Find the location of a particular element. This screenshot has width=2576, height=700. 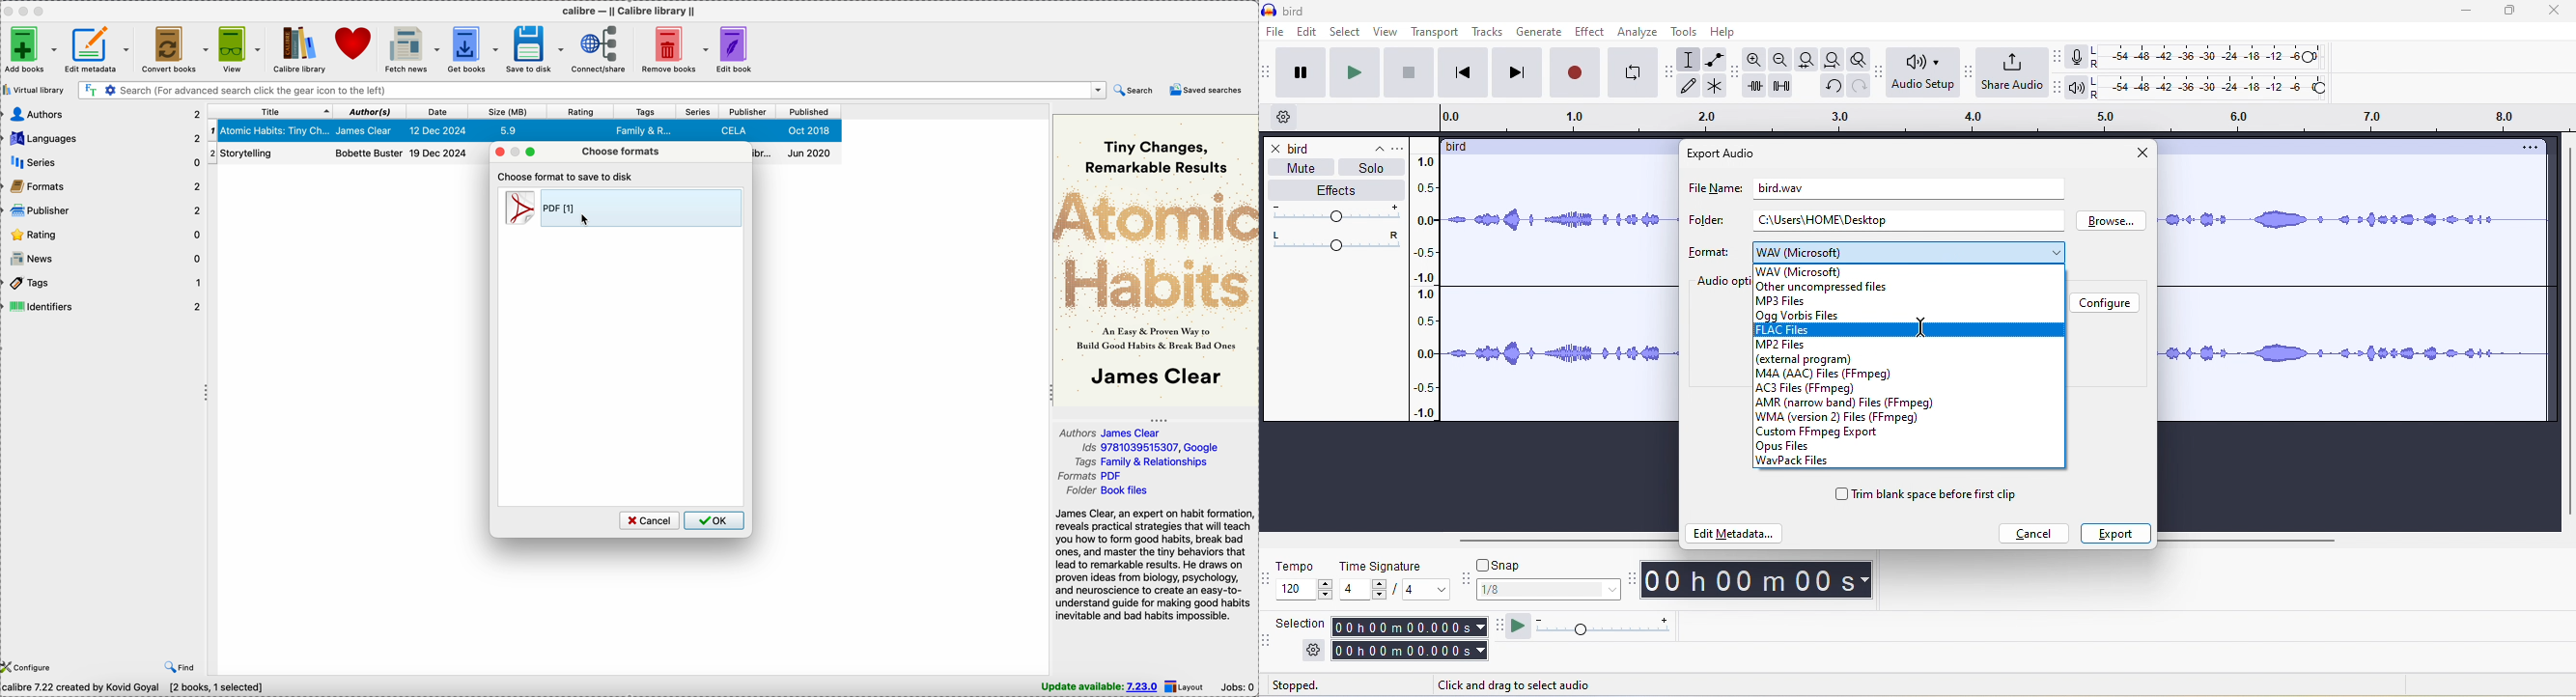

trim blank space before first clip is located at coordinates (1927, 496).